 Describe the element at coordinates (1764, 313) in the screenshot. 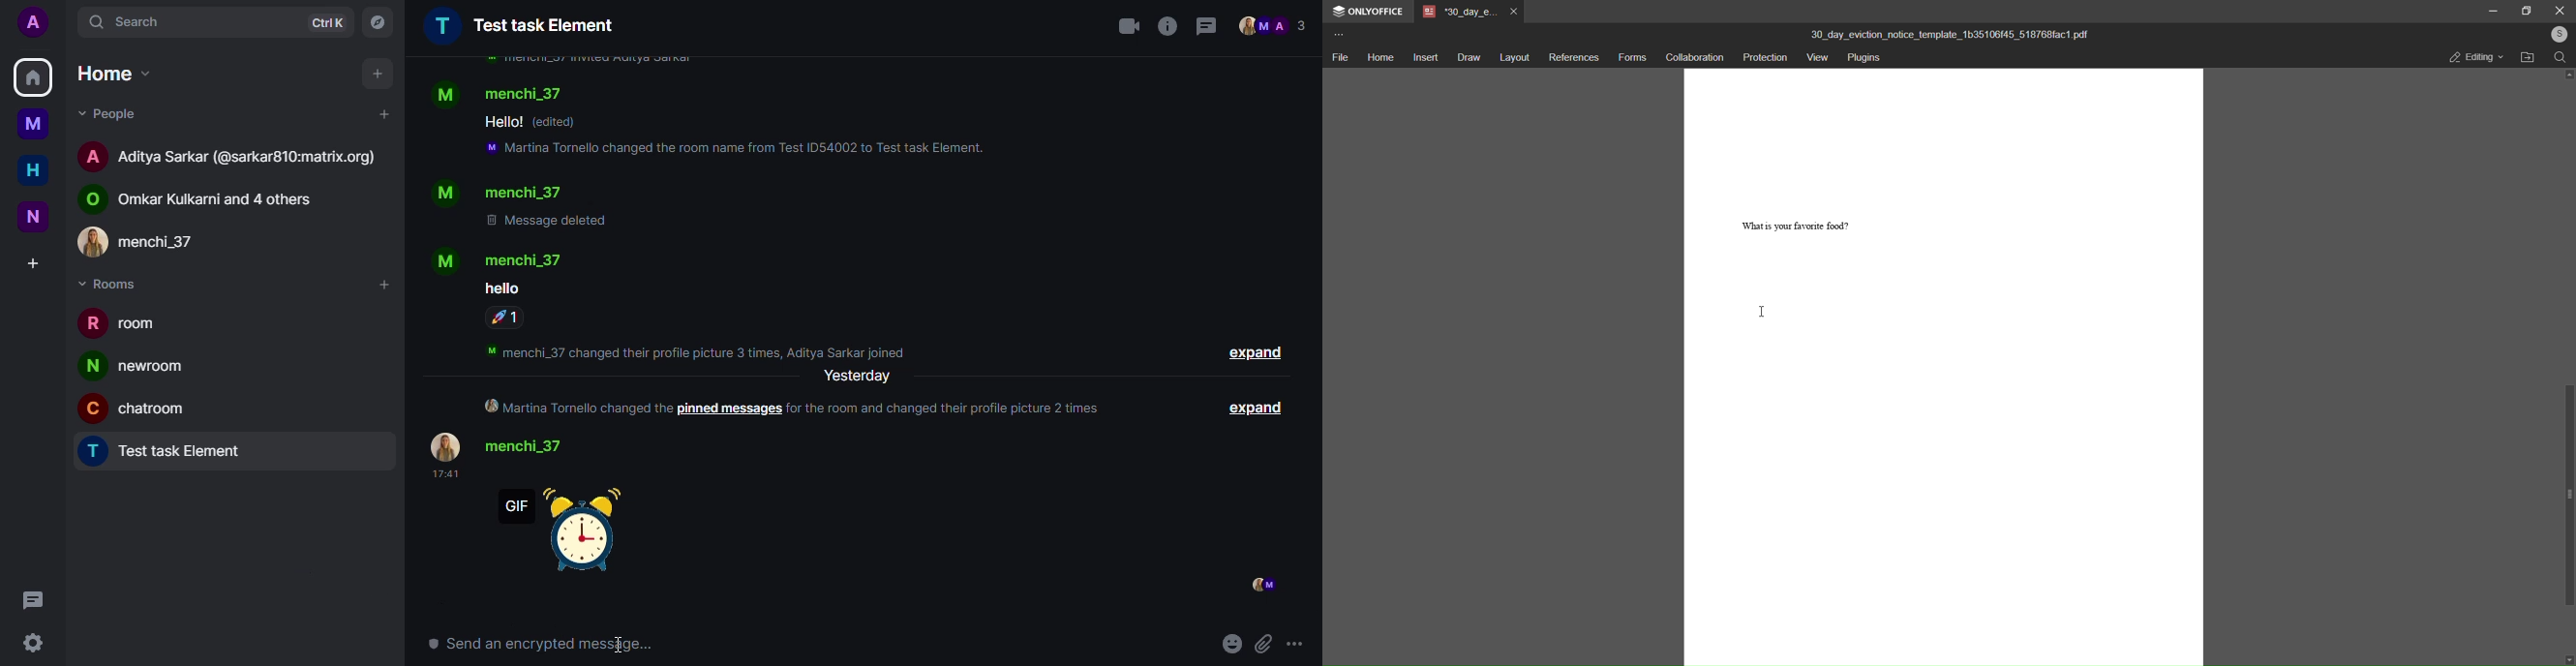

I see `cursor` at that location.